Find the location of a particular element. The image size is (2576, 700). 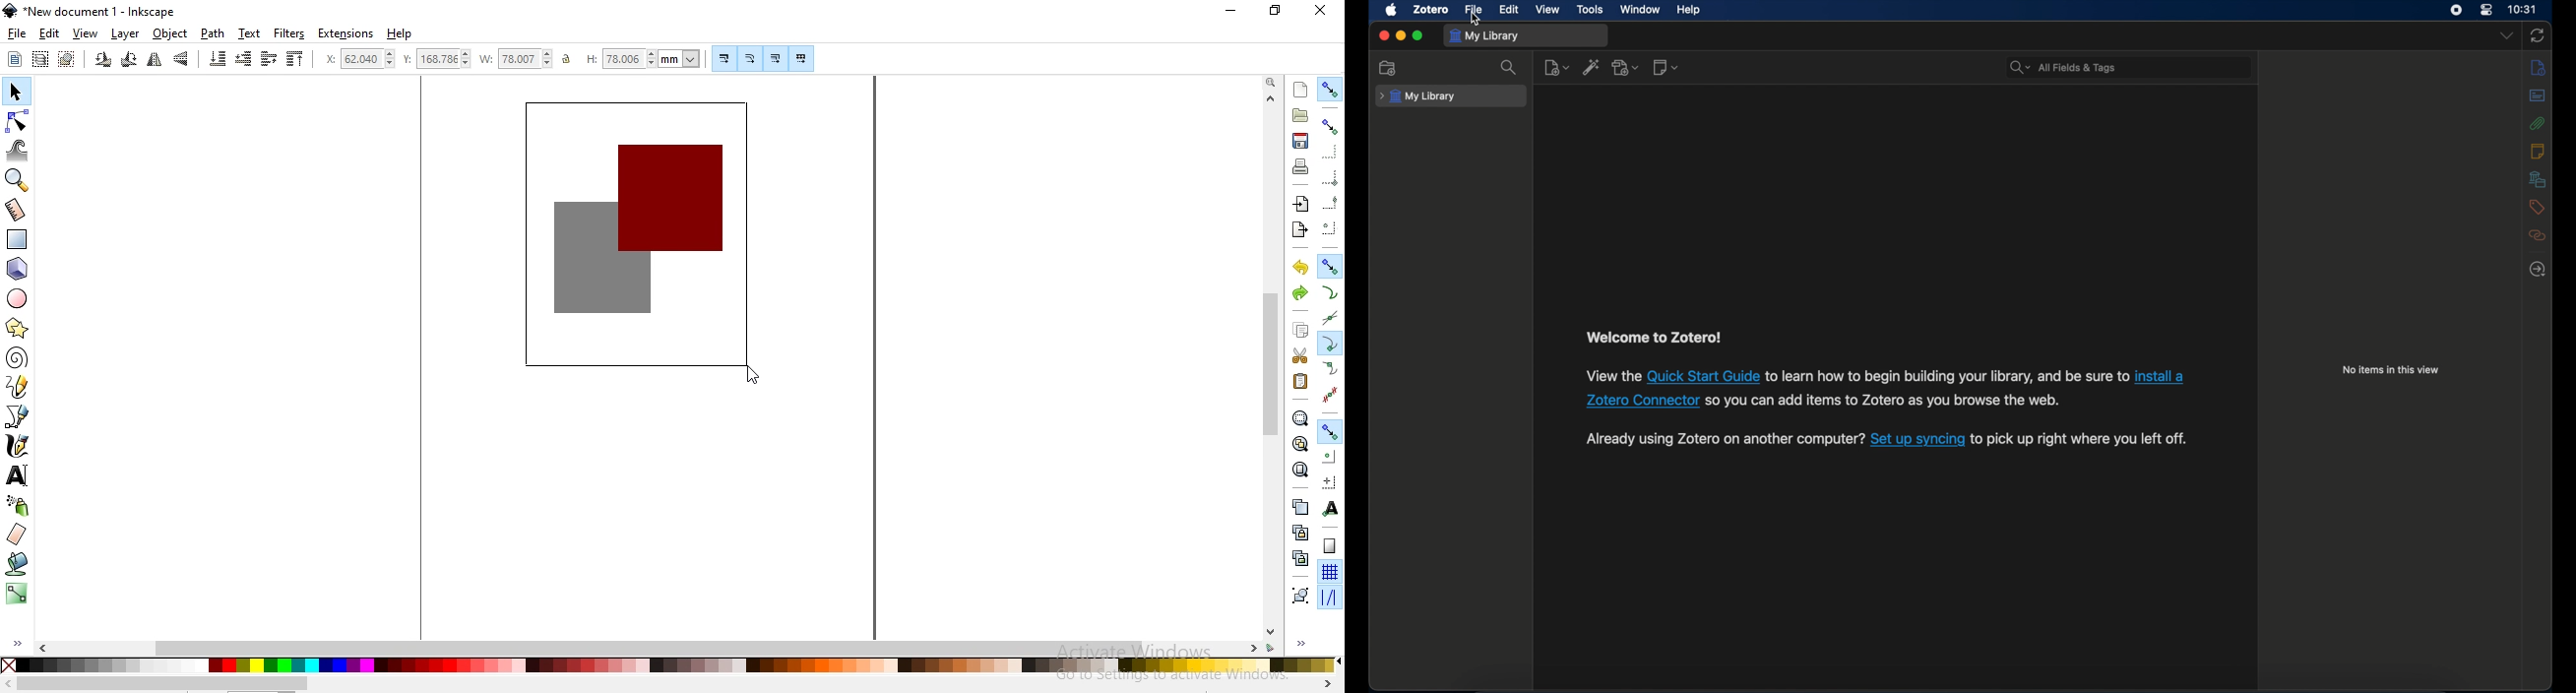

snap centers of objects is located at coordinates (1330, 456).